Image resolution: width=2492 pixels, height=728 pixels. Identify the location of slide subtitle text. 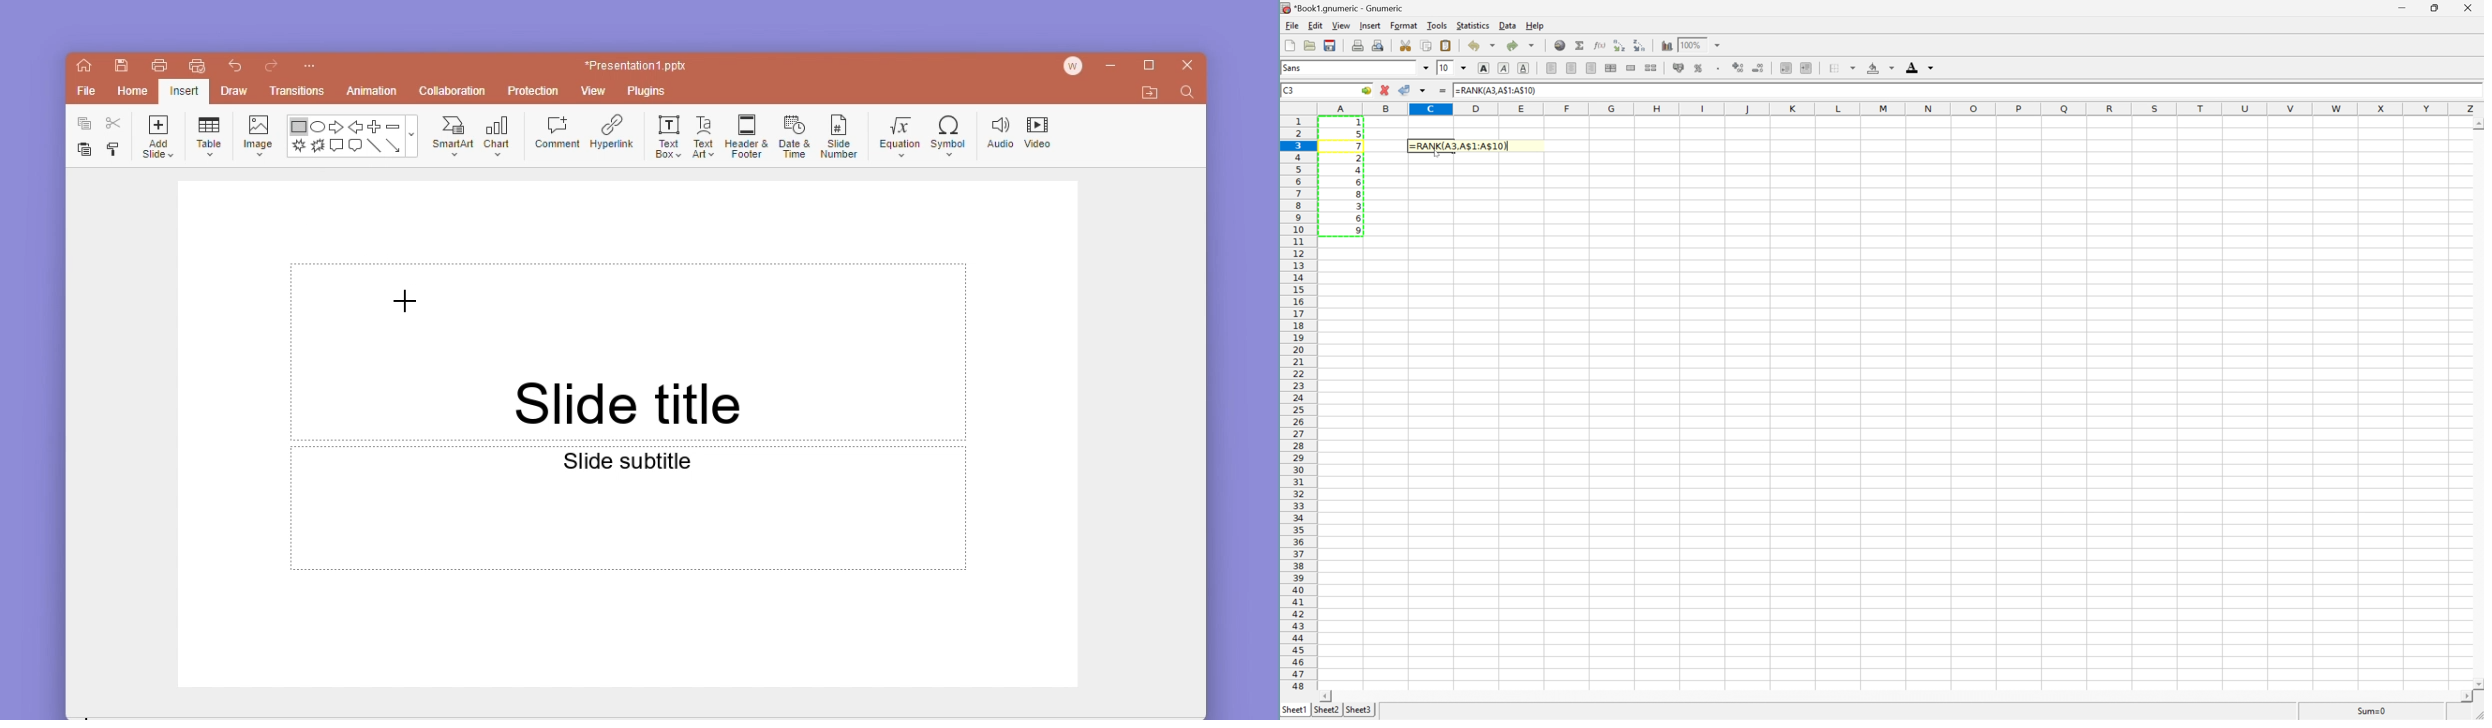
(628, 509).